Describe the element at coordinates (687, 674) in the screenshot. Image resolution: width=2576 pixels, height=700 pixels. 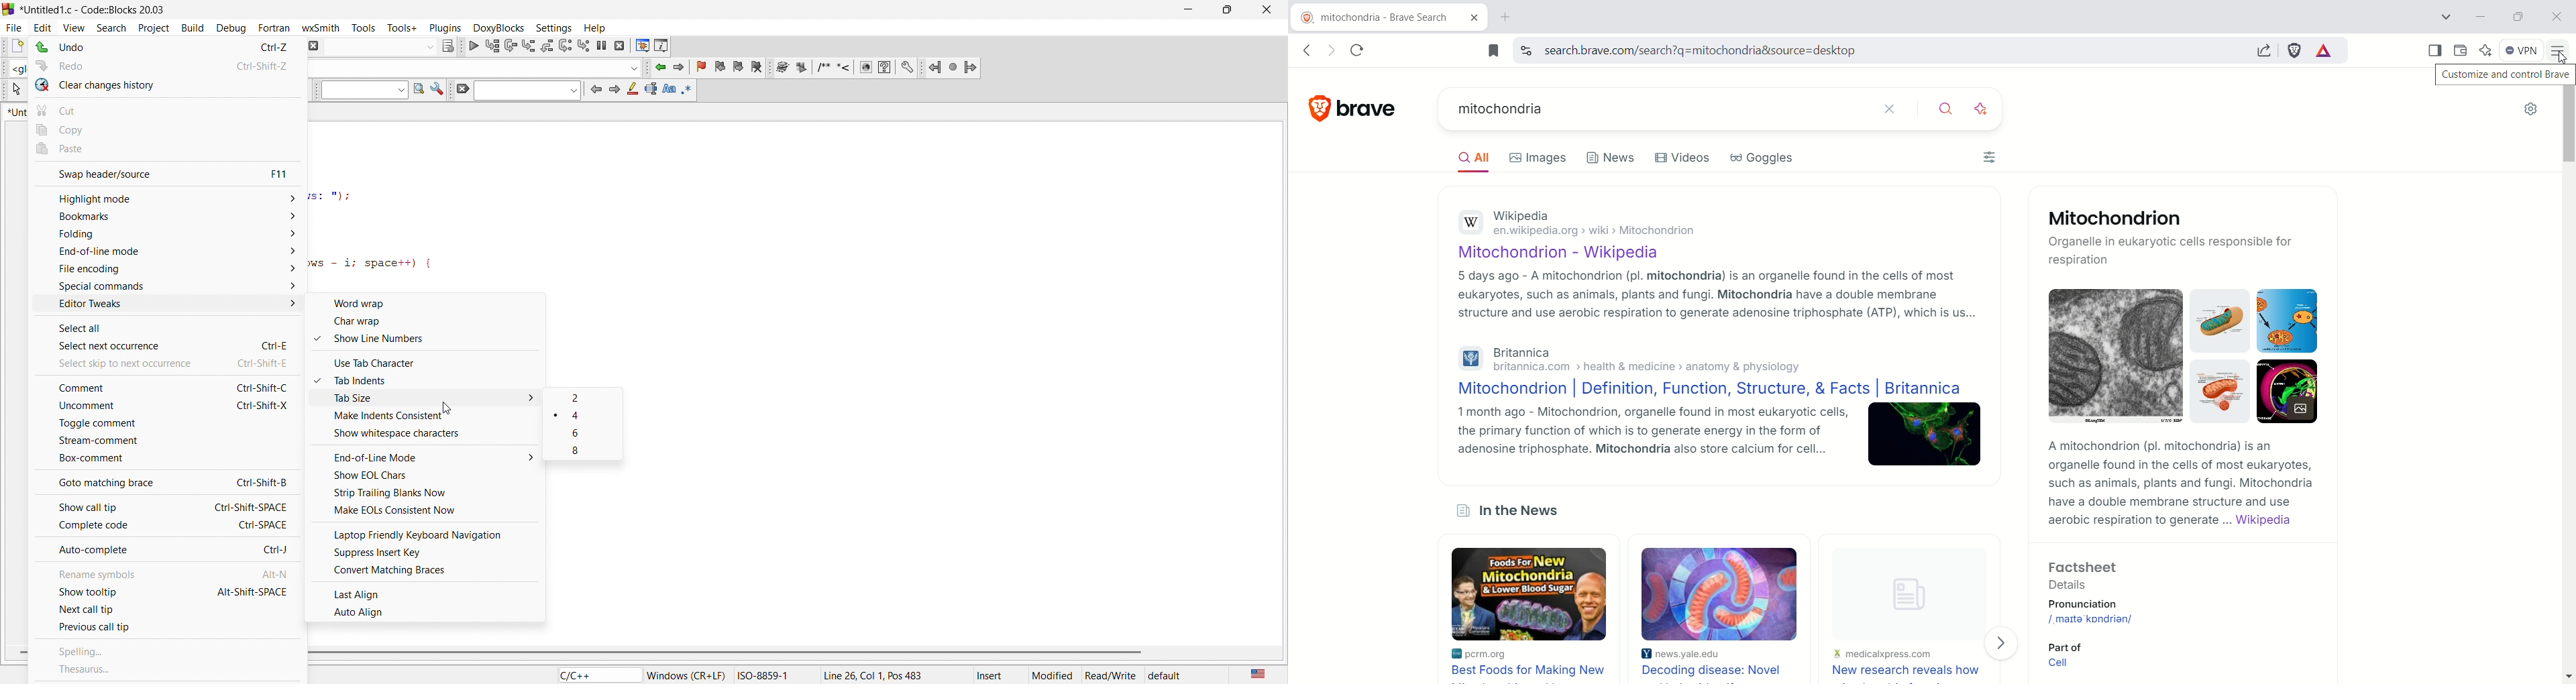
I see `‘Windows (CR+LF) ` at that location.